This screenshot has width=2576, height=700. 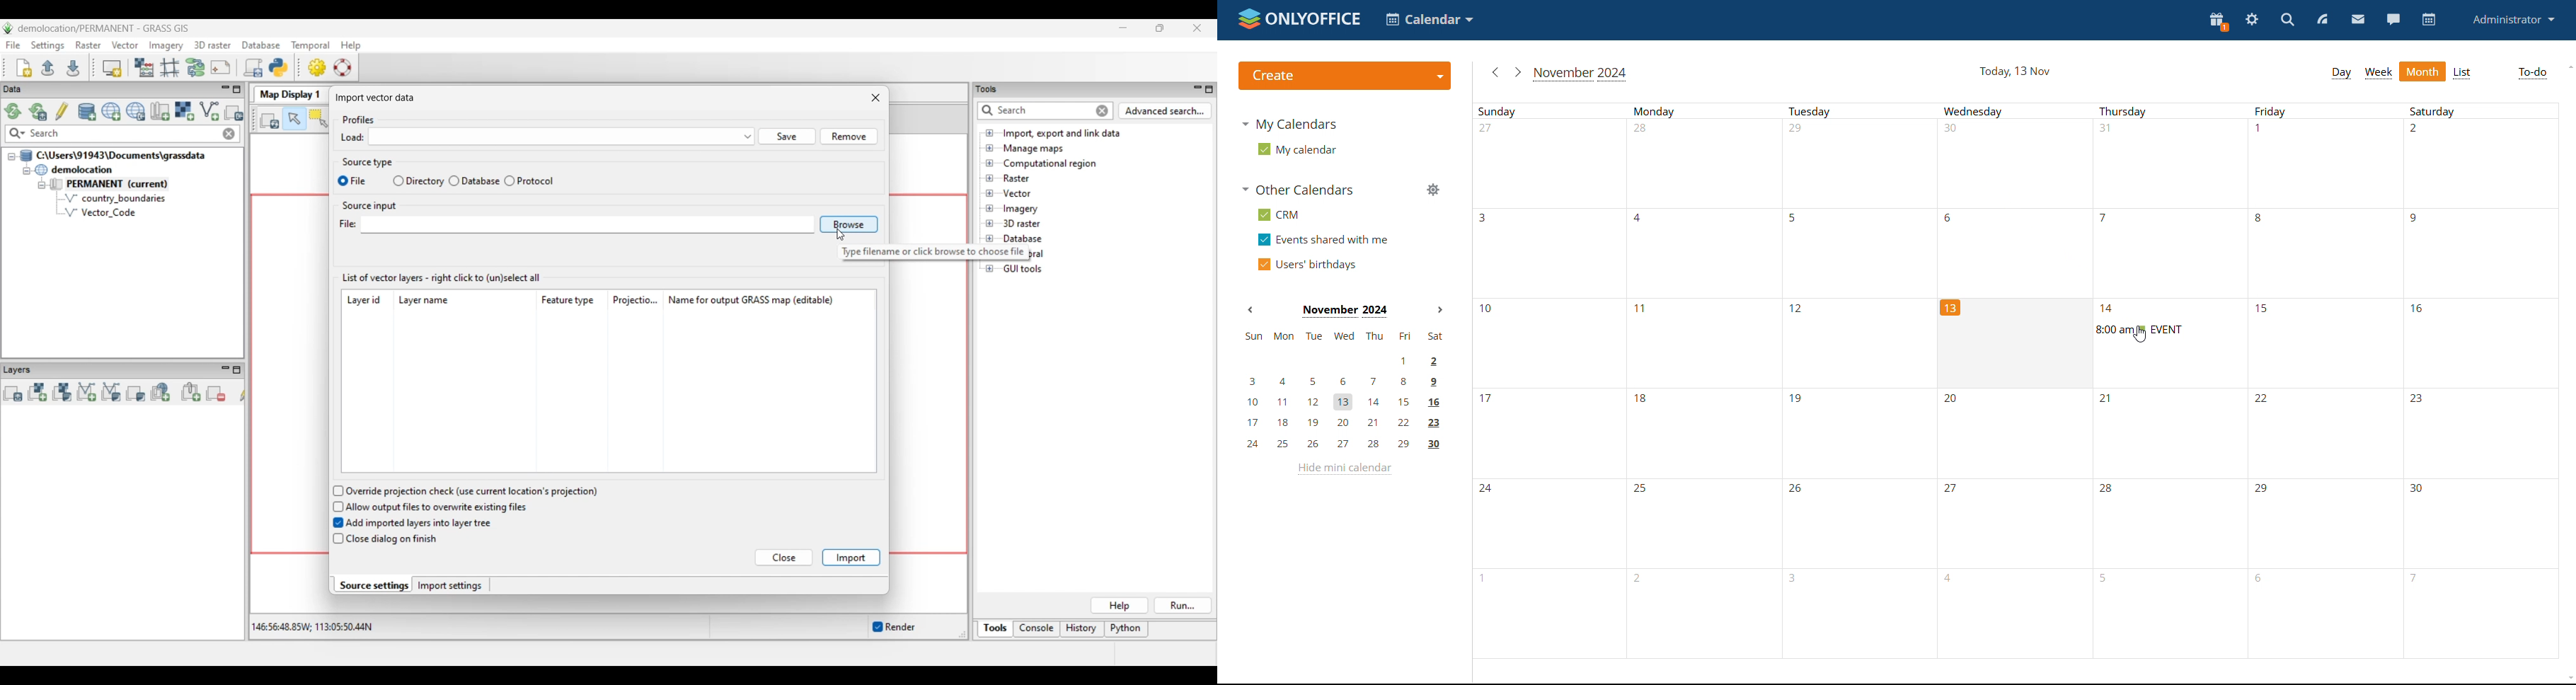 I want to click on 10, 11, 12, 13, 14, 15, 16, so click(x=1351, y=399).